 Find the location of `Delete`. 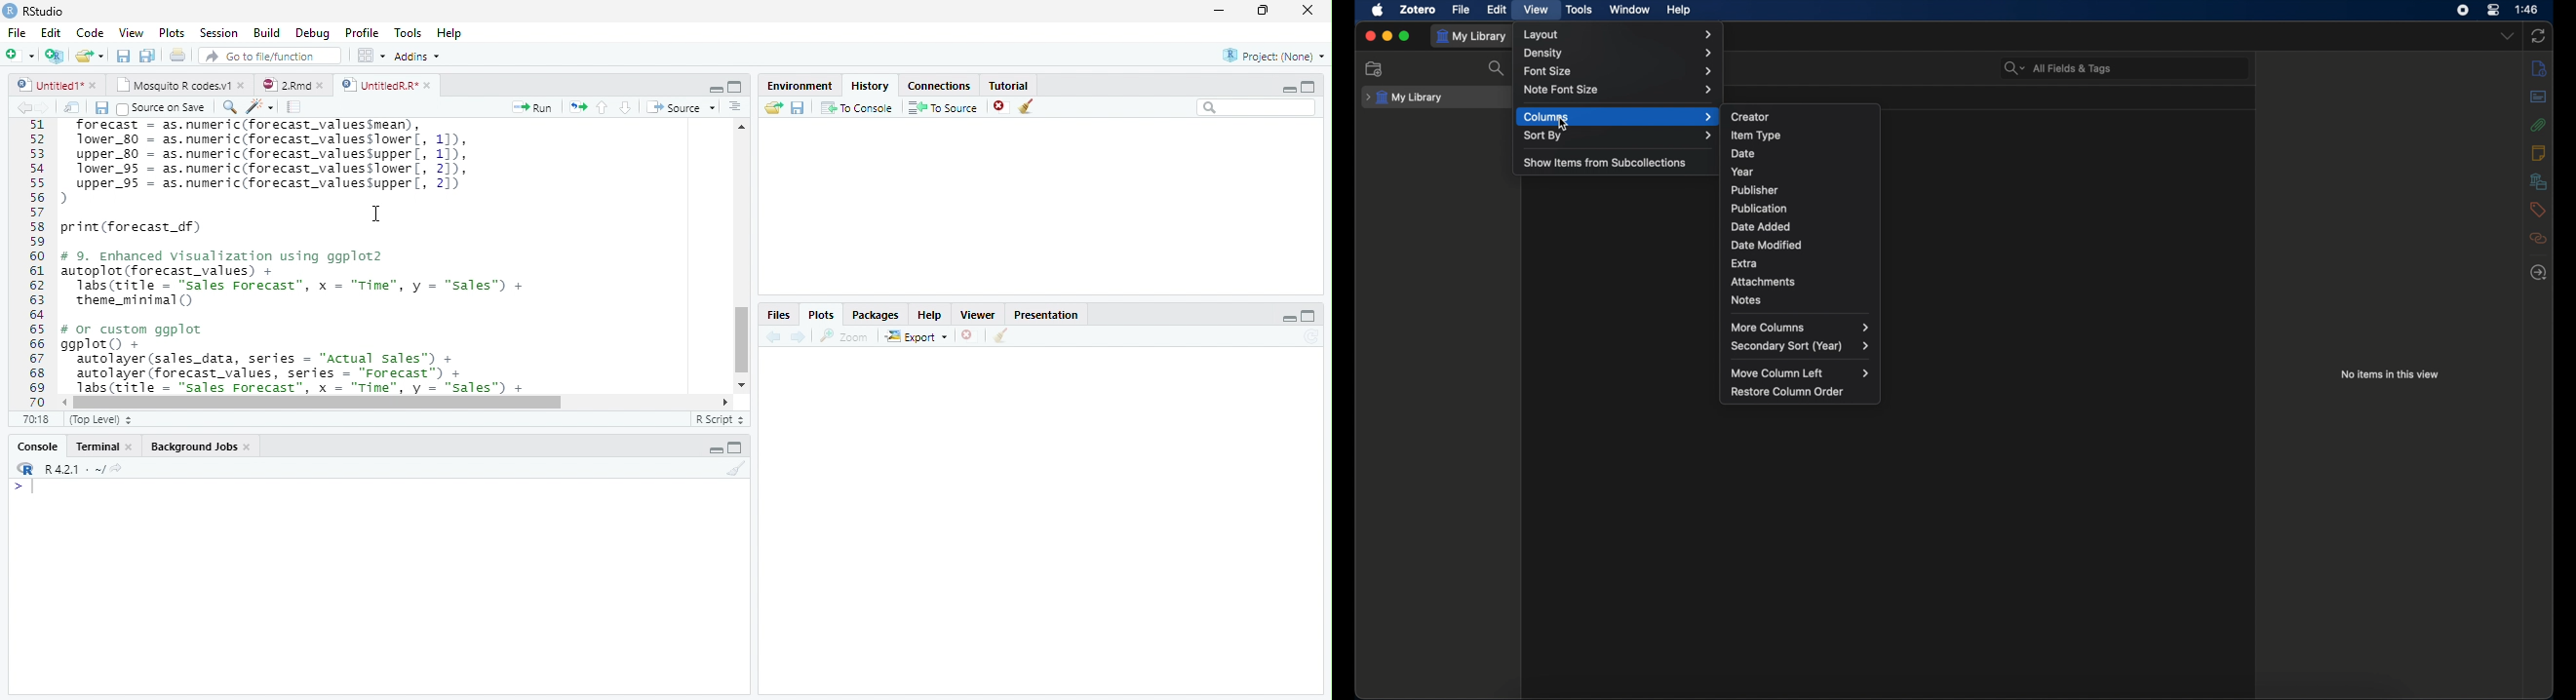

Delete is located at coordinates (967, 334).